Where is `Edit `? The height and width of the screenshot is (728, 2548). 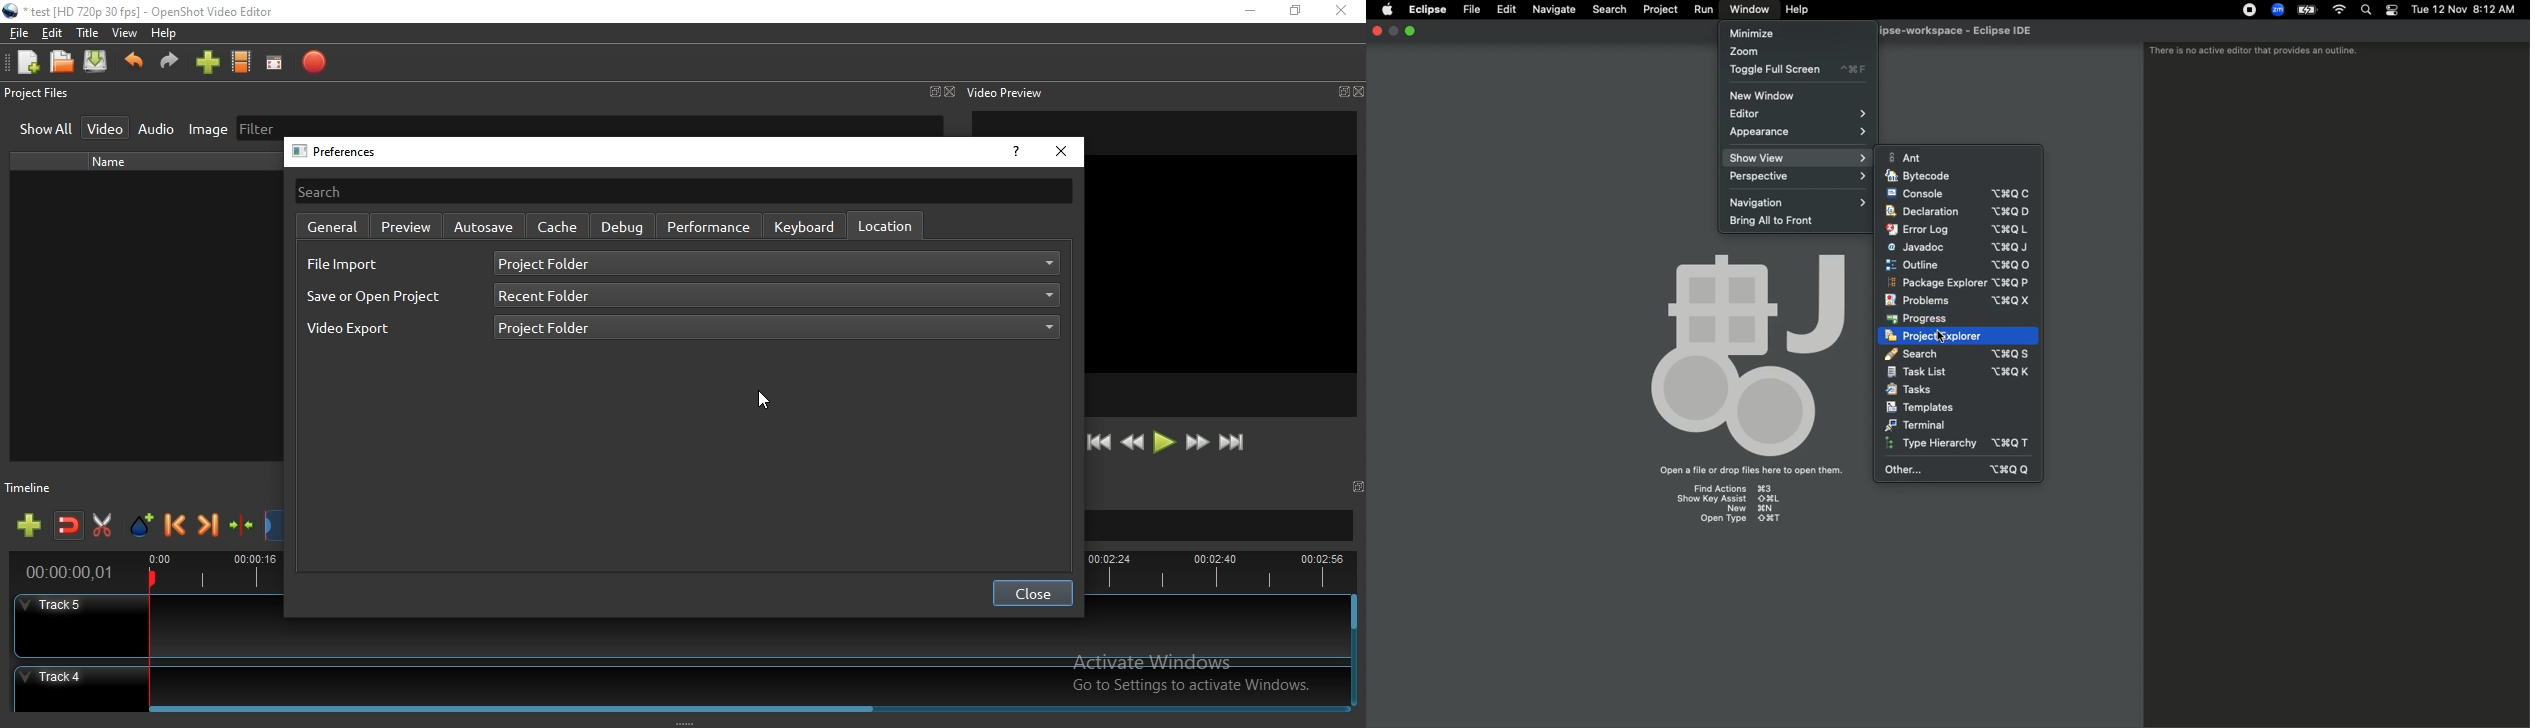 Edit  is located at coordinates (53, 35).